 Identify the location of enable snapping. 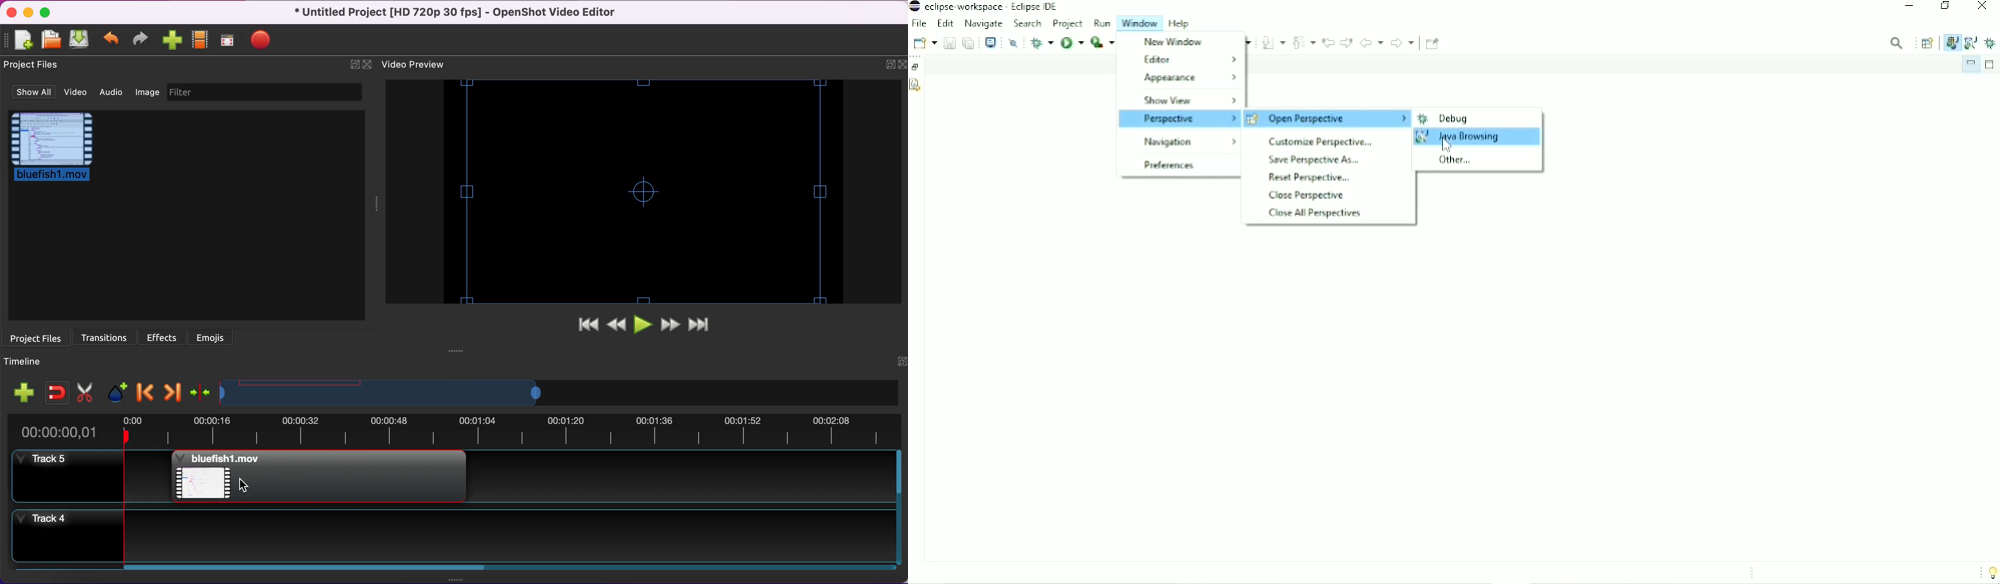
(57, 393).